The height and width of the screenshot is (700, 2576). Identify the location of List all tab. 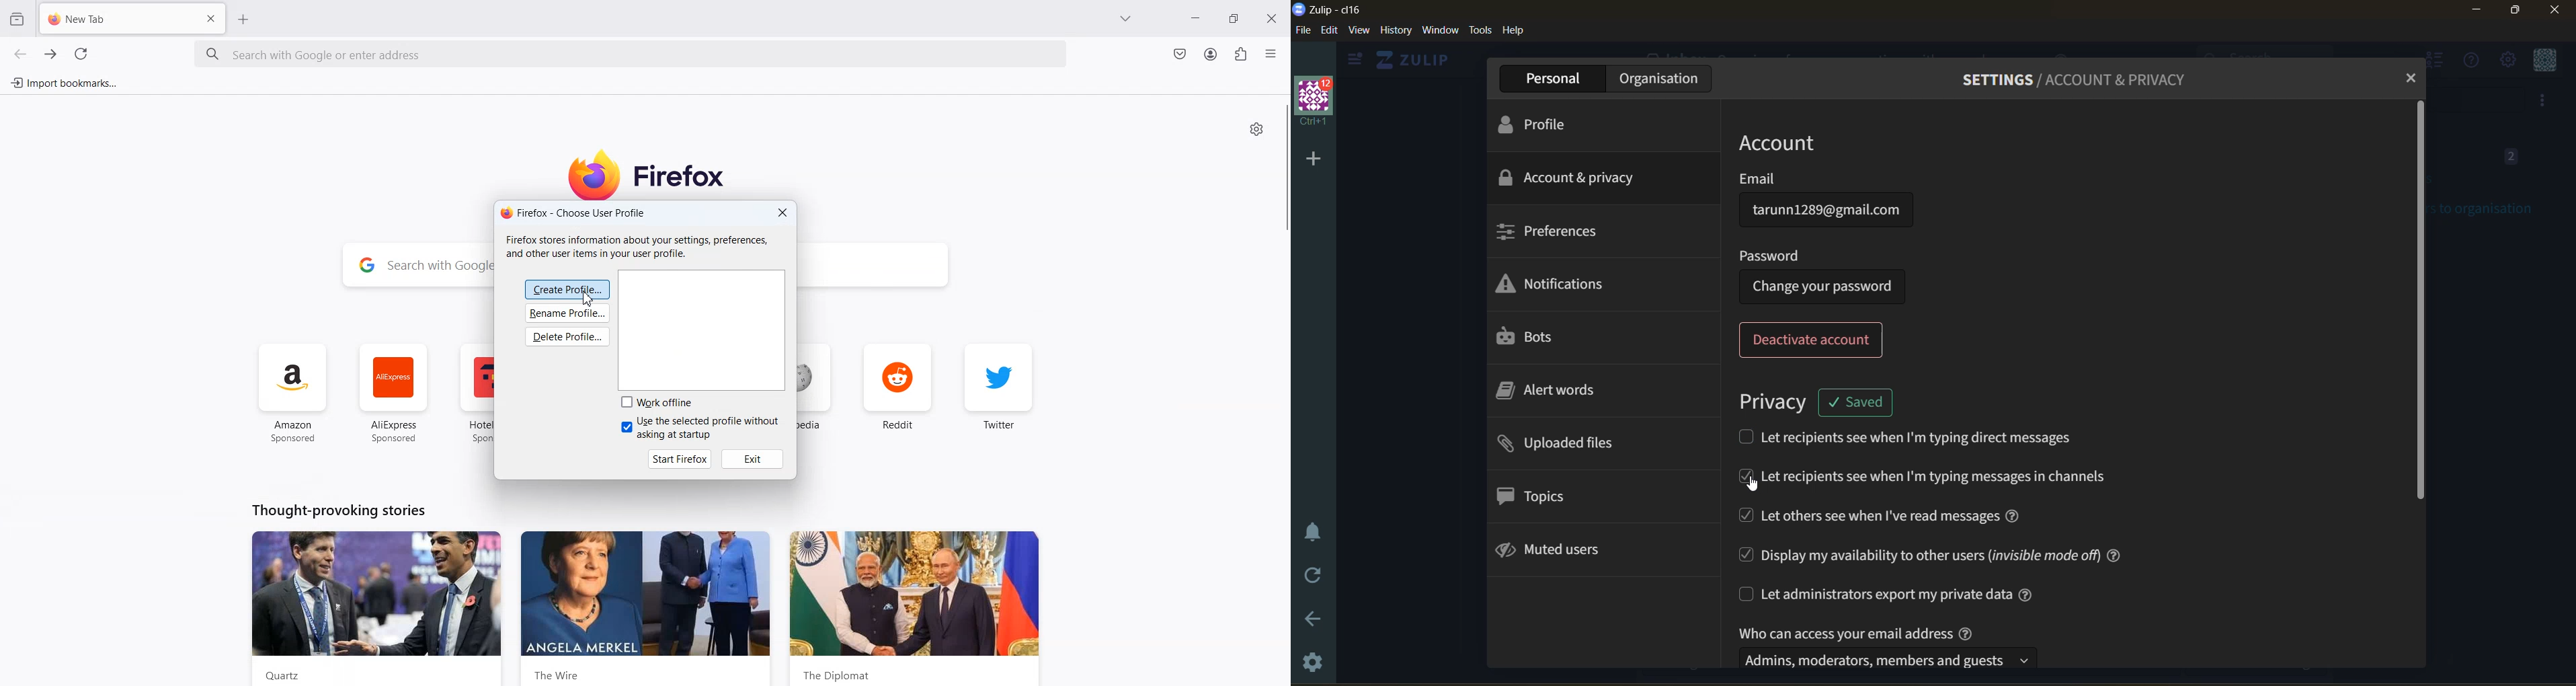
(1126, 20).